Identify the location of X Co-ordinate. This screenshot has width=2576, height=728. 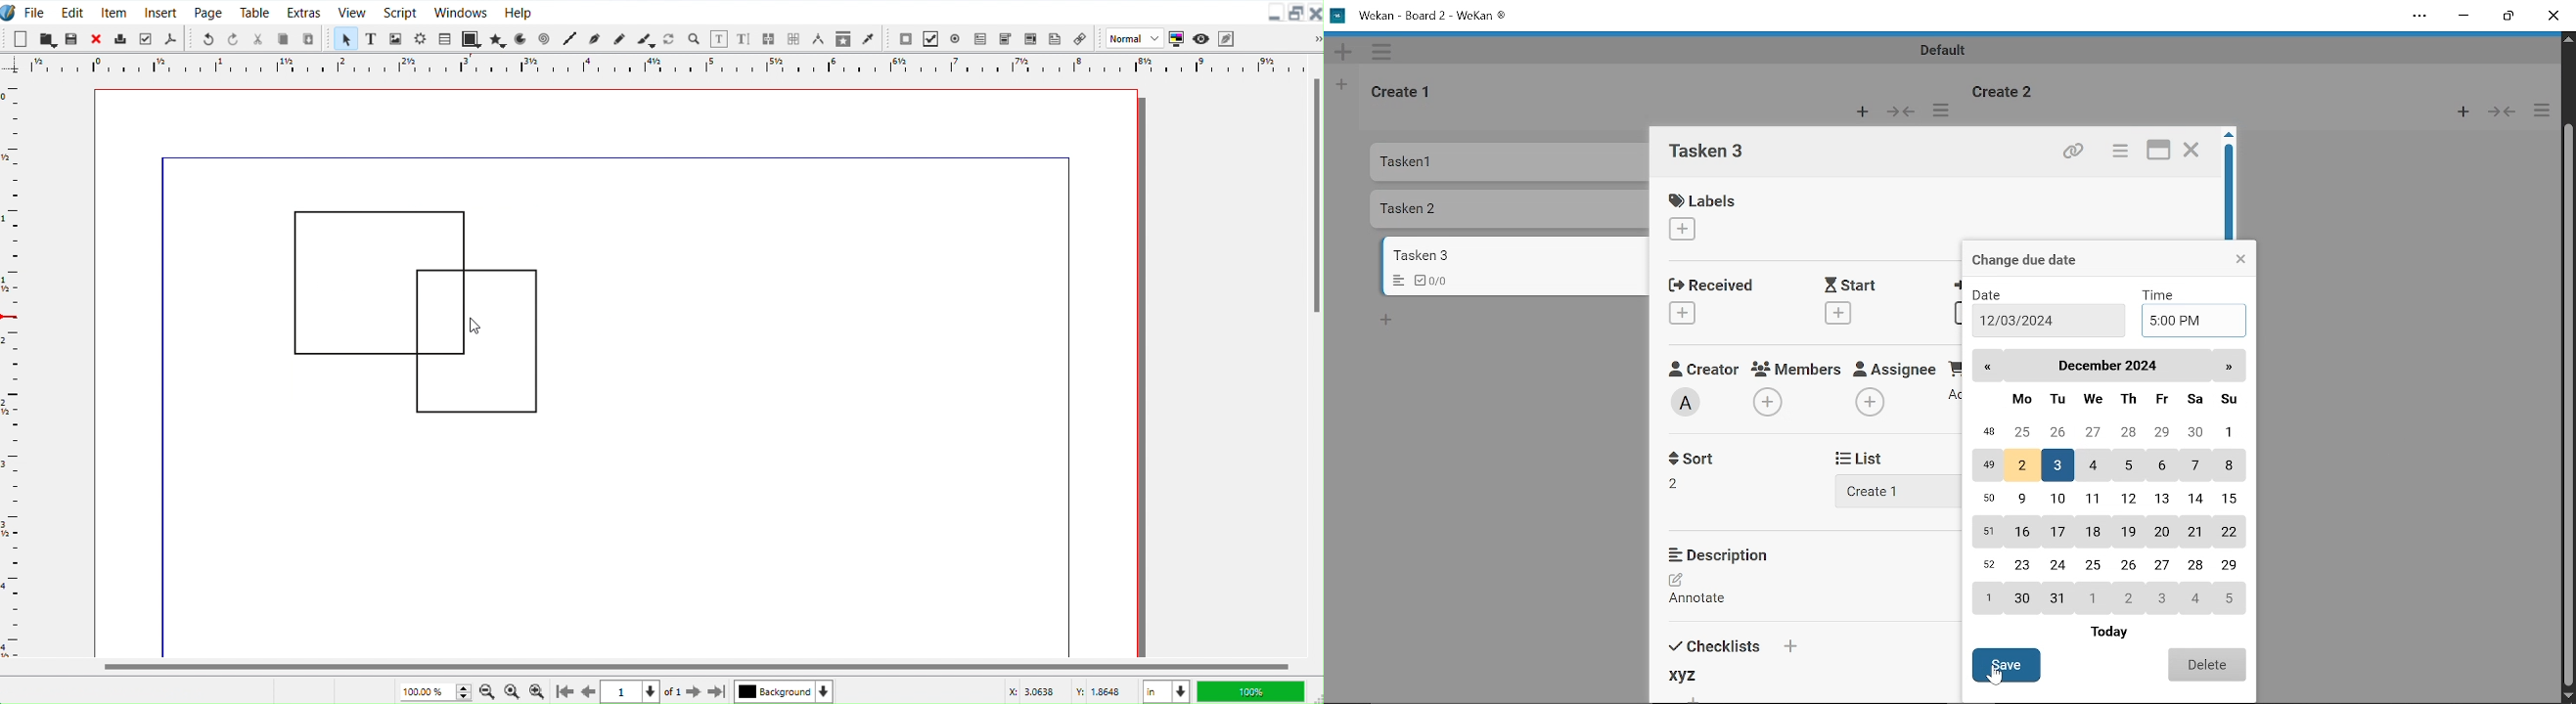
(1032, 691).